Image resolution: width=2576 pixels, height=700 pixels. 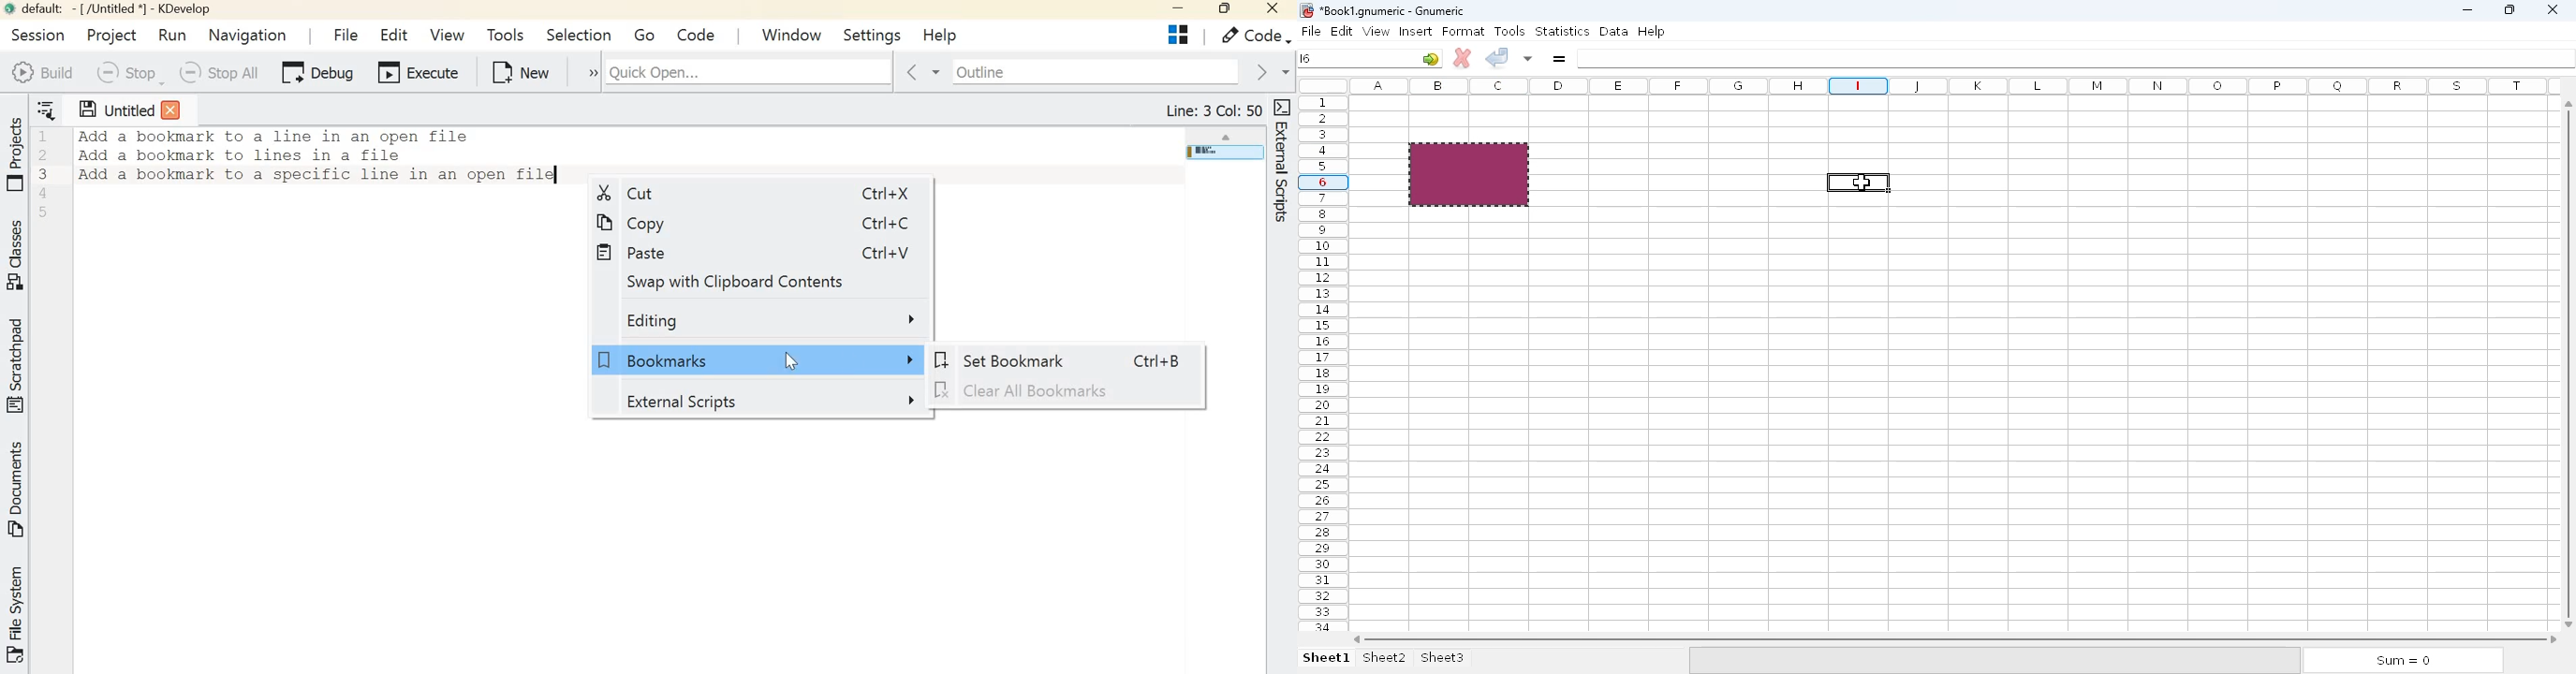 What do you see at coordinates (1415, 31) in the screenshot?
I see `insert` at bounding box center [1415, 31].